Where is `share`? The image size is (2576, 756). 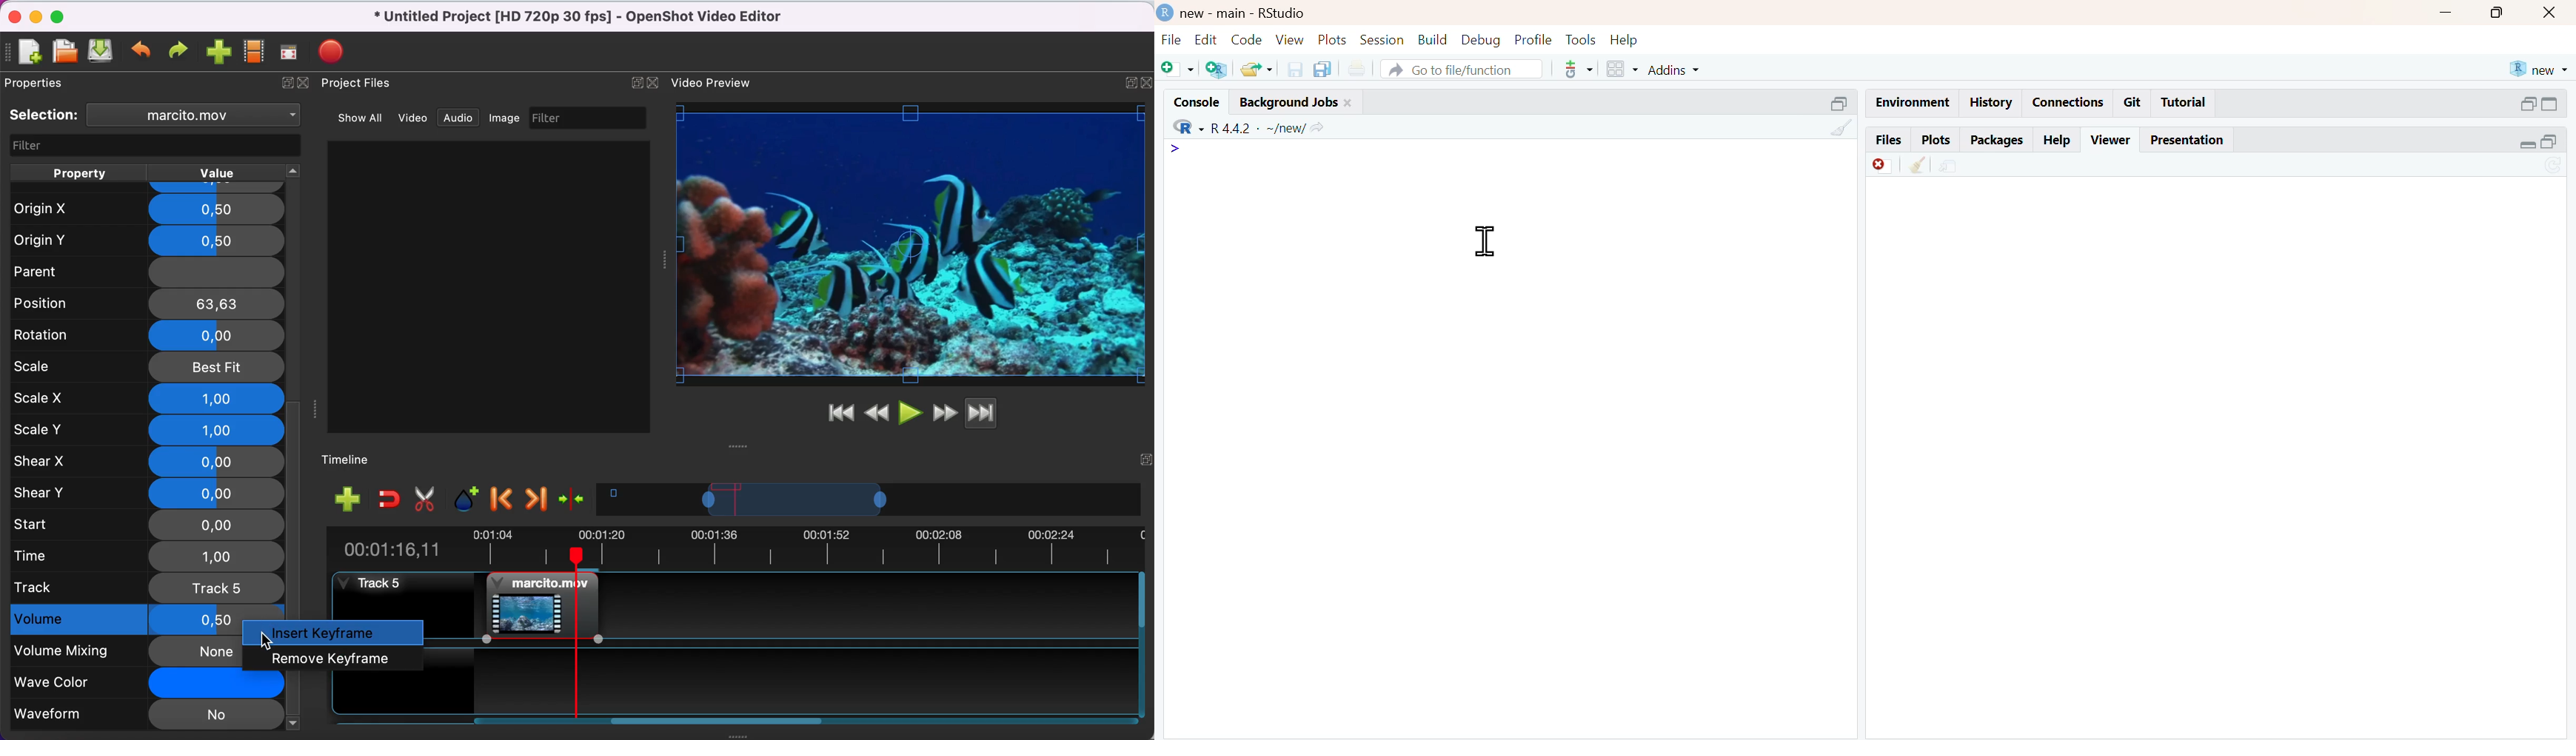 share is located at coordinates (1950, 167).